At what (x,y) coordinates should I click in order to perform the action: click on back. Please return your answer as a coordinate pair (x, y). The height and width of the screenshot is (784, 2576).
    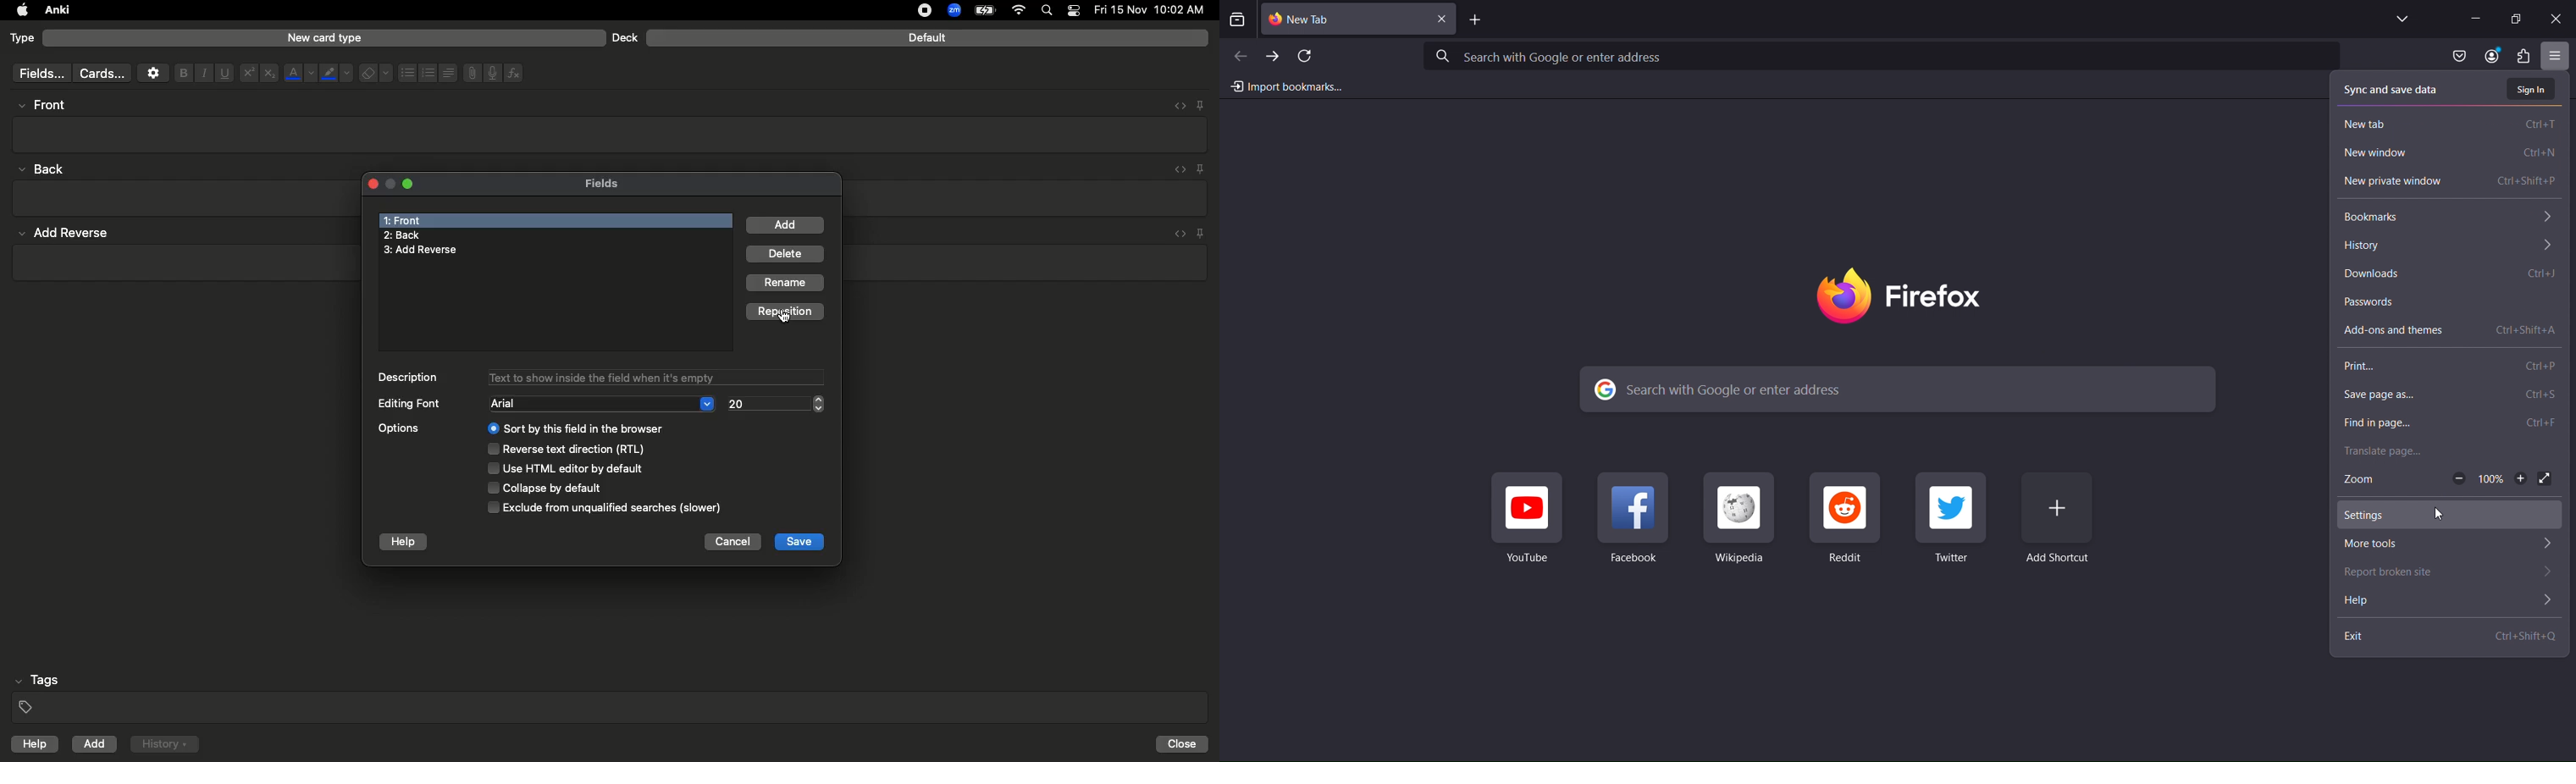
    Looking at the image, I should click on (46, 168).